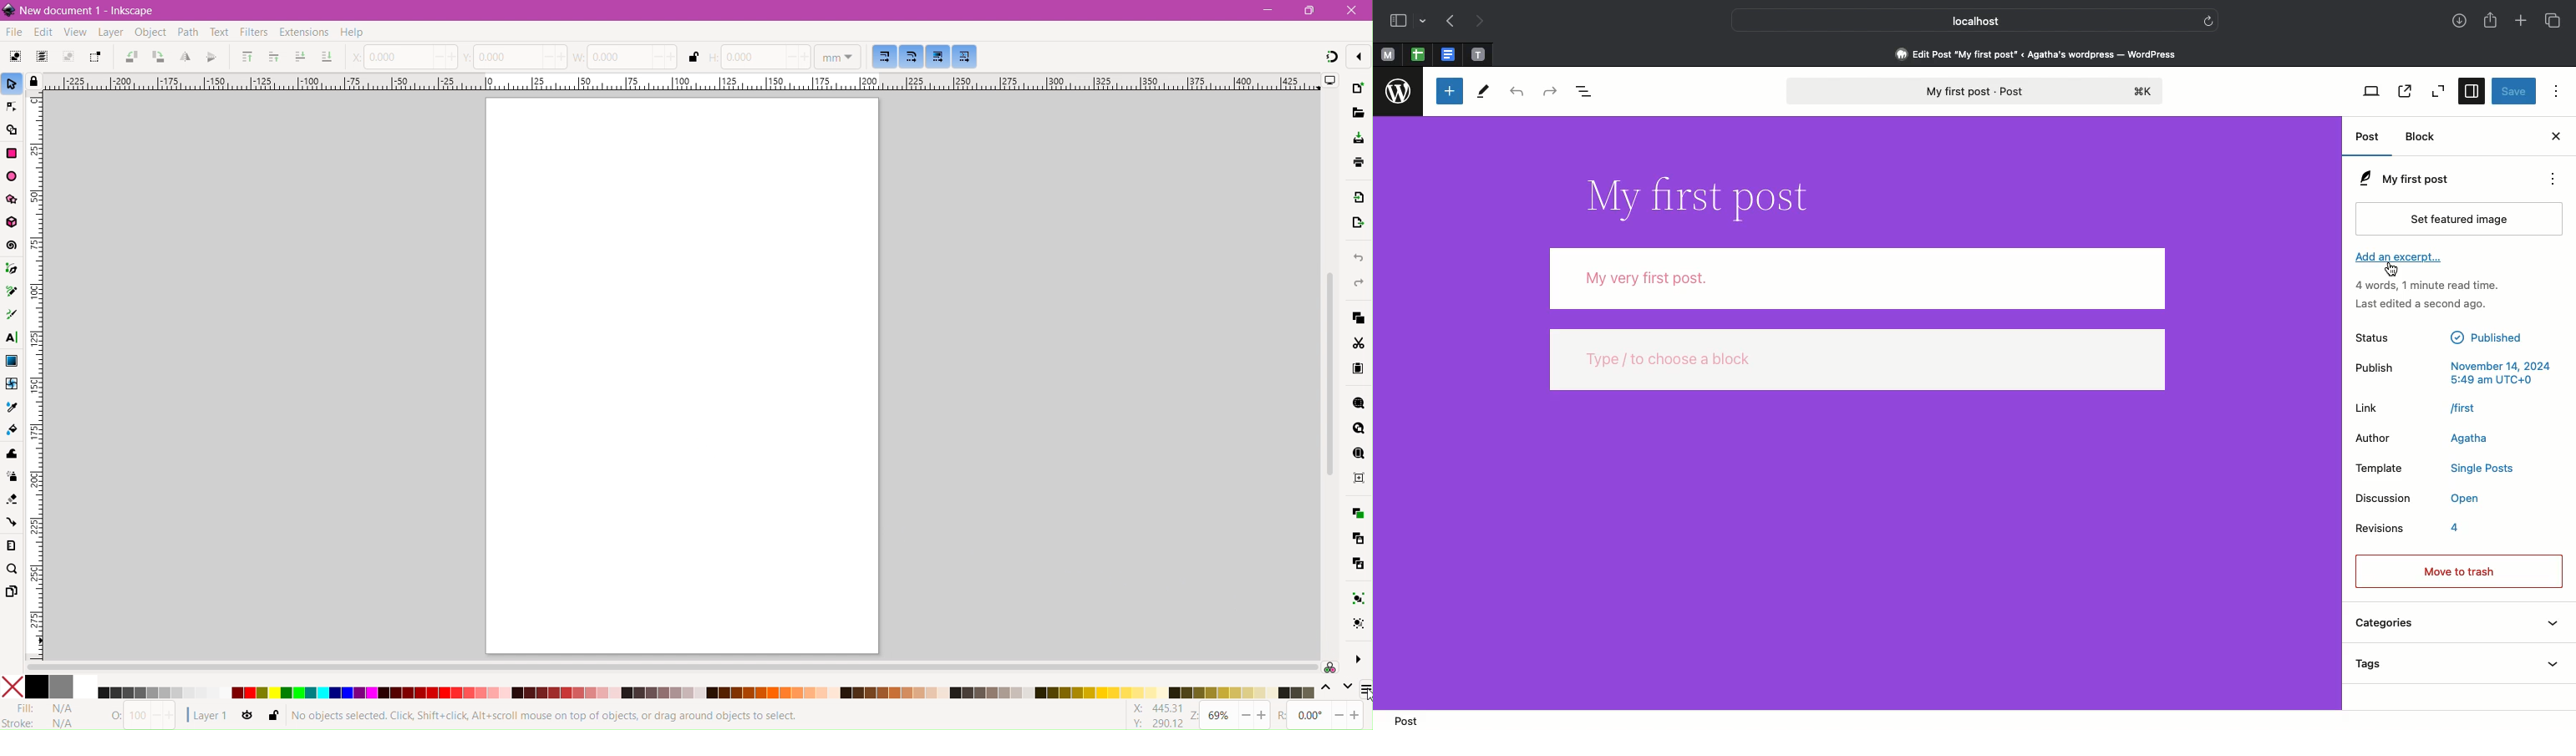  What do you see at coordinates (11, 523) in the screenshot?
I see `Connector Tool` at bounding box center [11, 523].